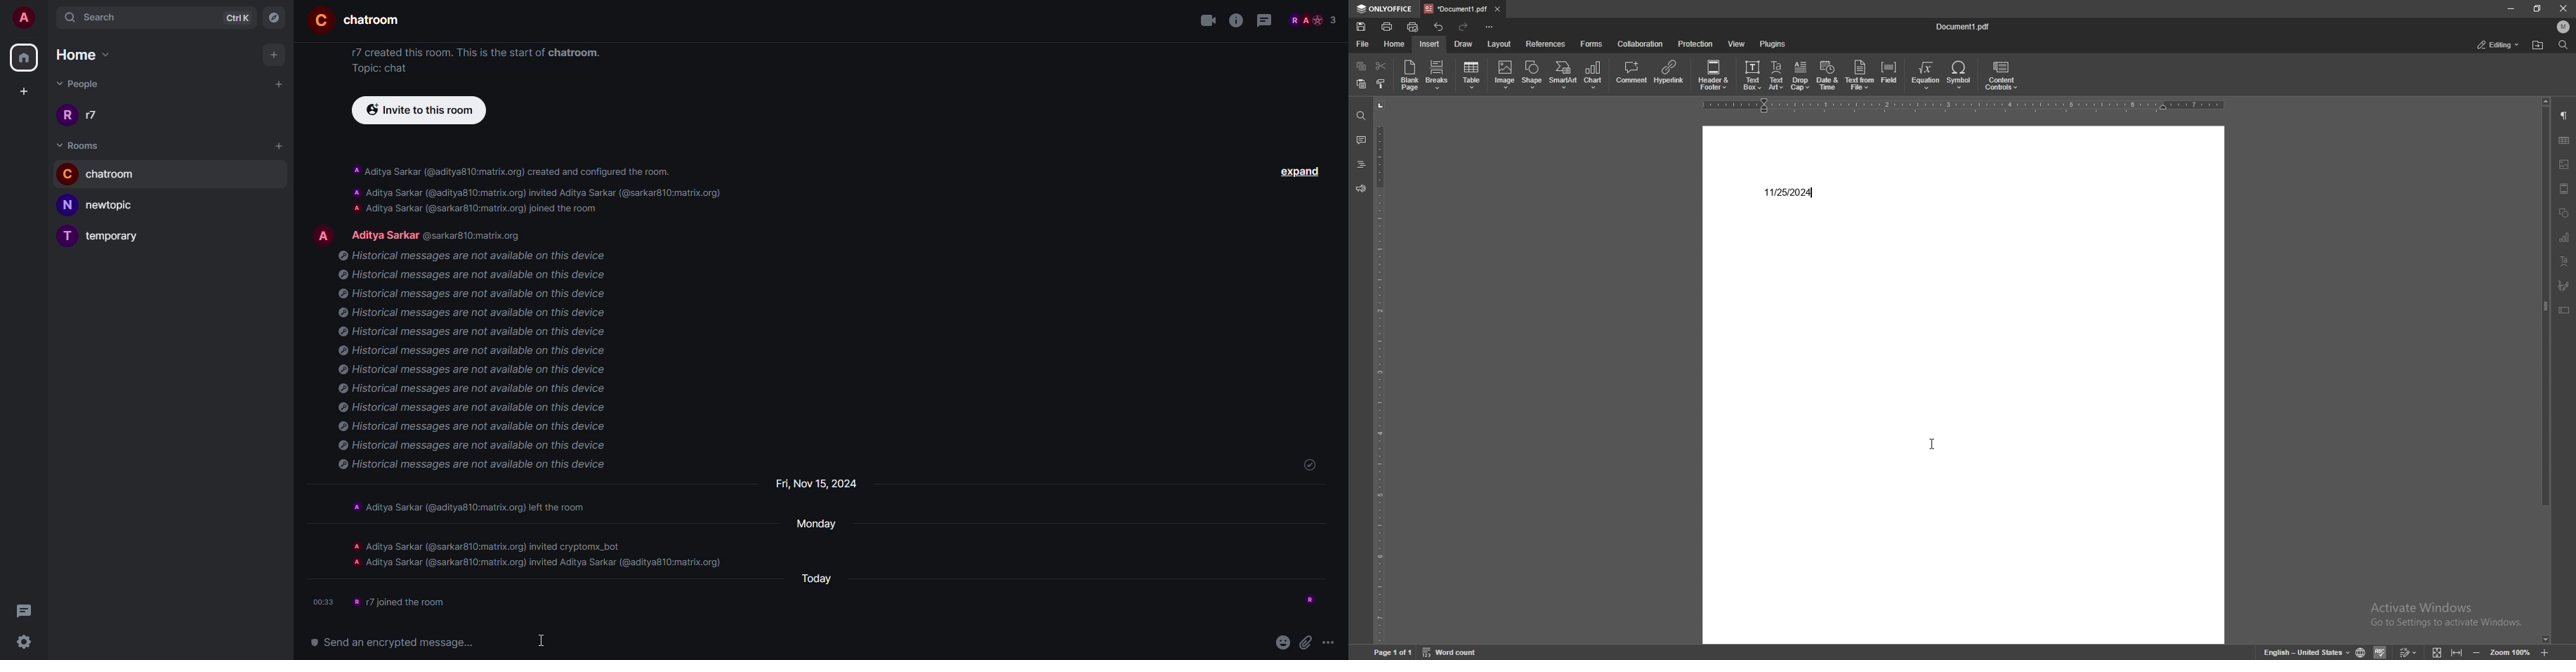  I want to click on @ Historical messages are not available on this device
© Historical messages are not available on this device
© Historical messages are not available on this device
© Historical messages are not available on this device
© Historical messages are not available on this device
© Historical messages are not available on this device
© Historical messages are not available on this device
© Historical messages are not available on this device
© Historical messages are not available on this device
© Historical messages are not available on this device
© Historical messages are not available on this device
© Historical messages are not available on this device, so click(485, 364).